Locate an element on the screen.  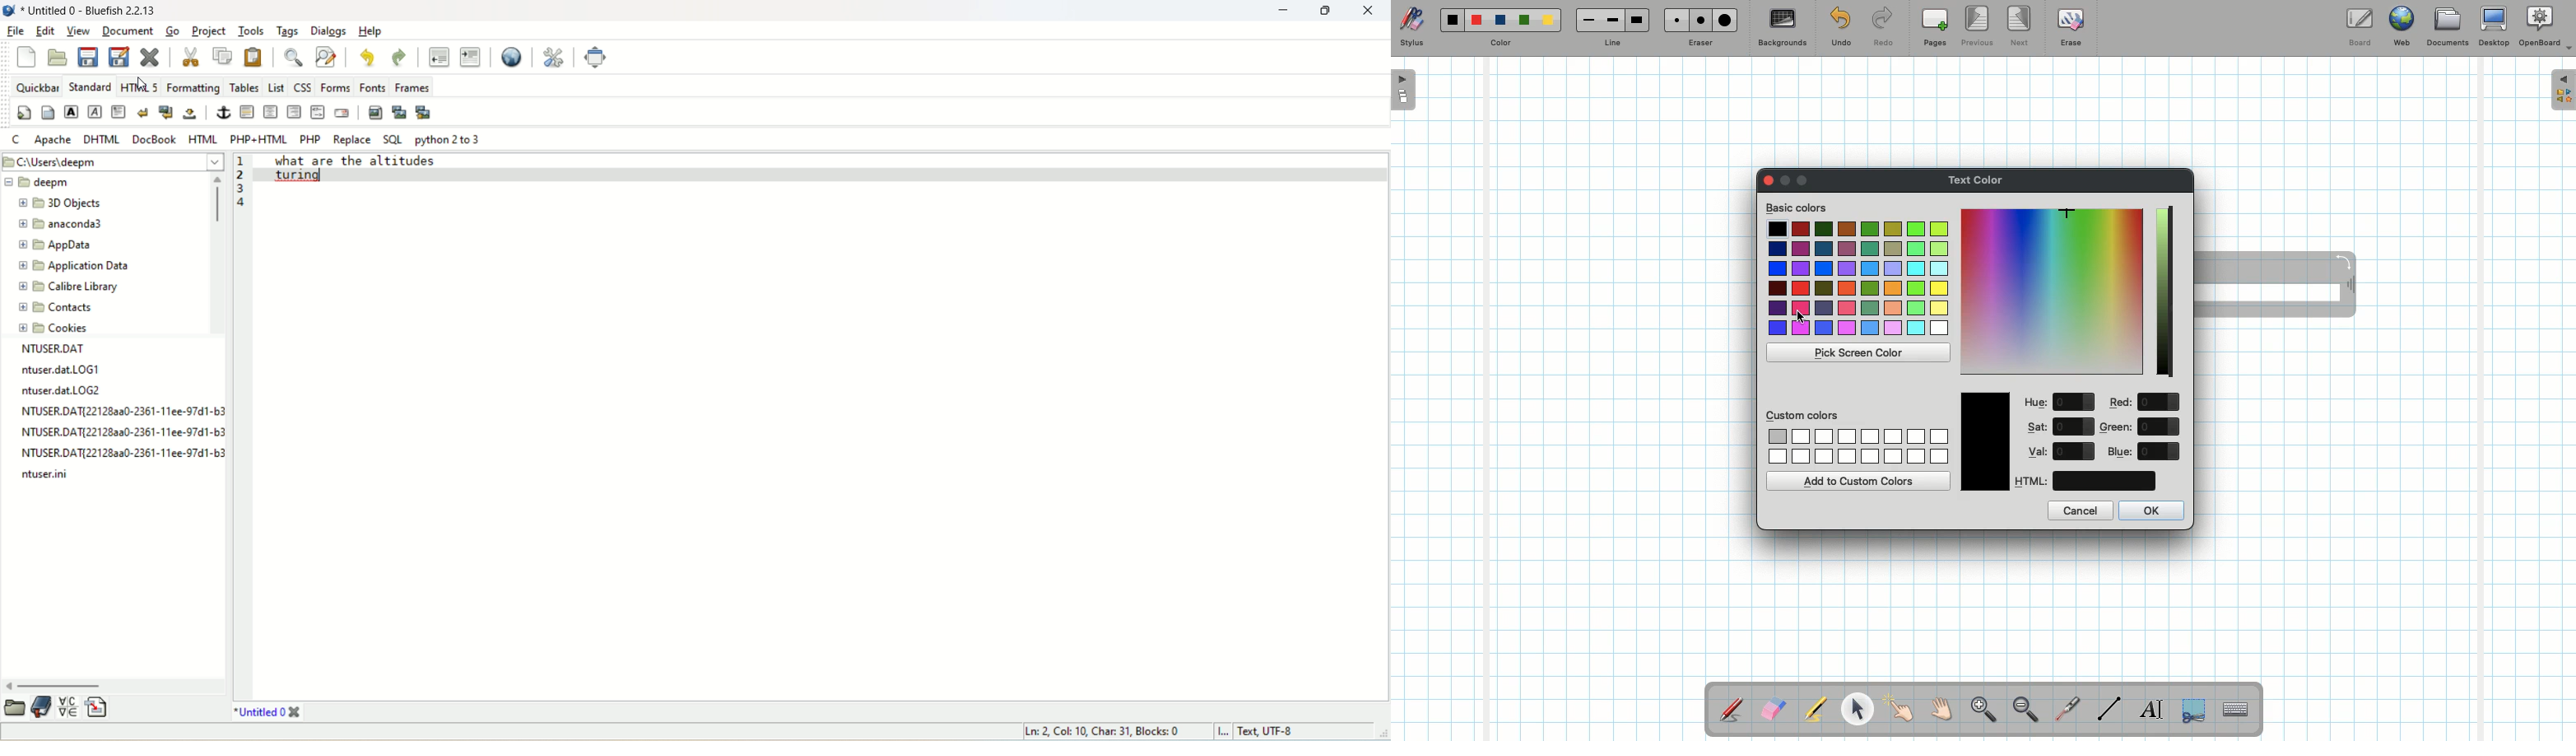
open file is located at coordinates (58, 57).